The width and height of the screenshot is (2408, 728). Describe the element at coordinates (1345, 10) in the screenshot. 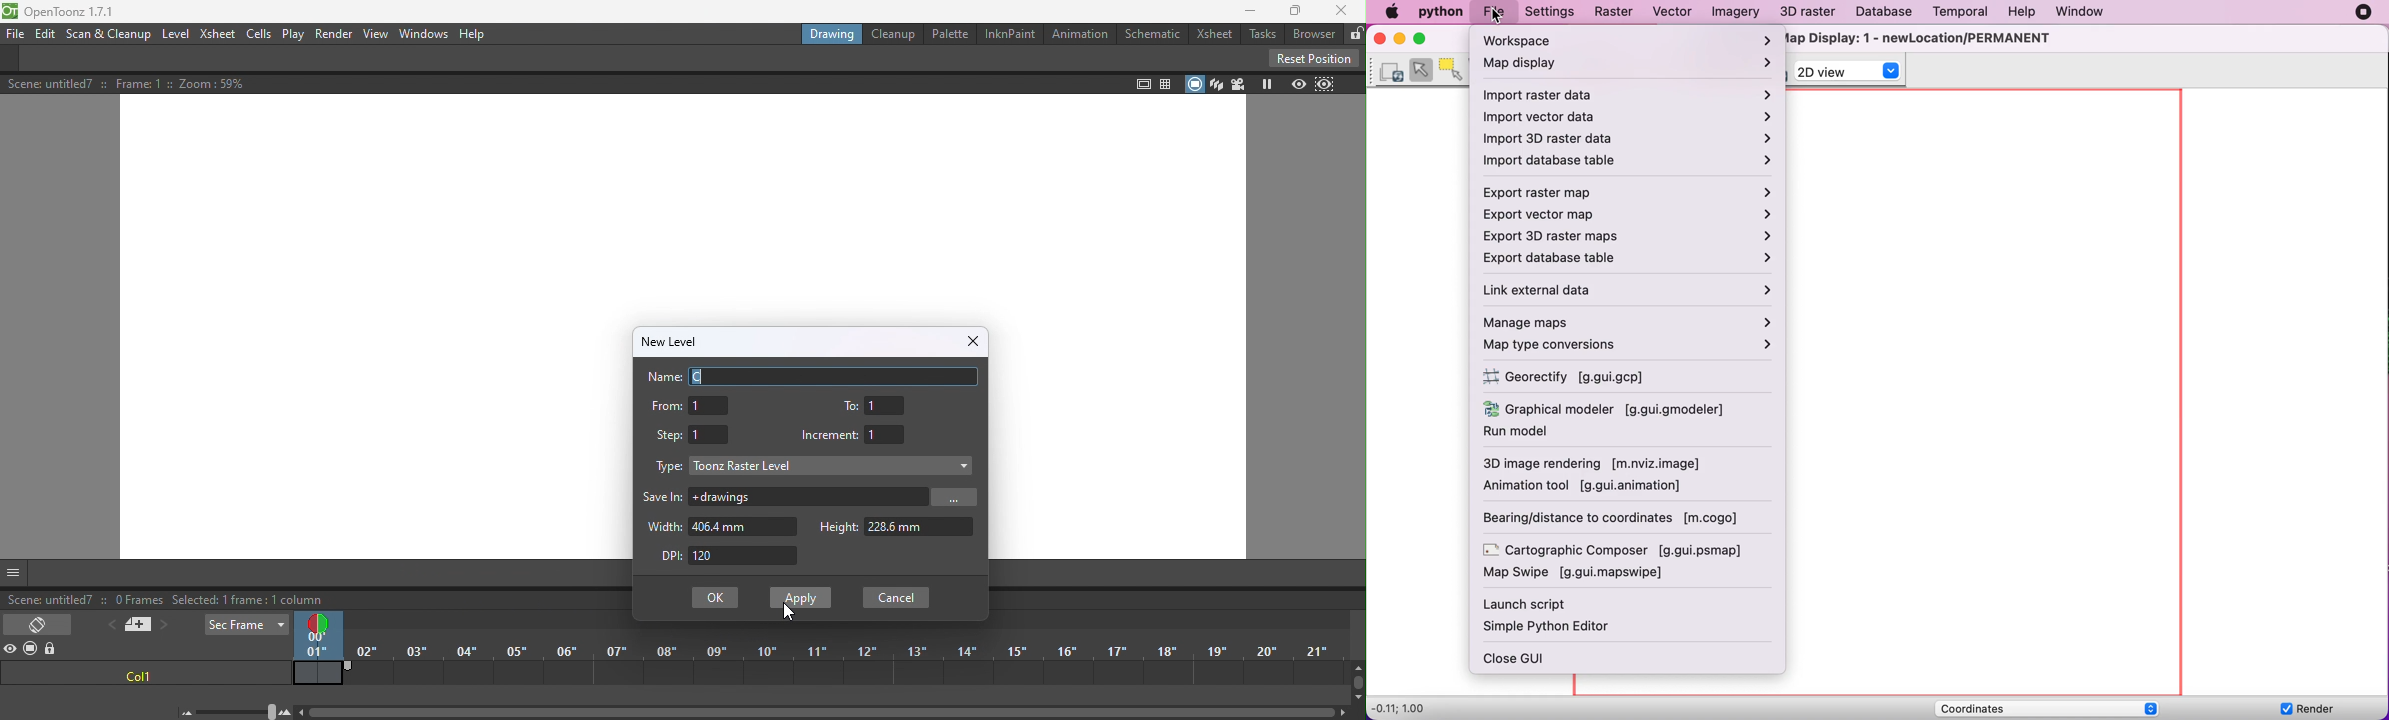

I see `close` at that location.